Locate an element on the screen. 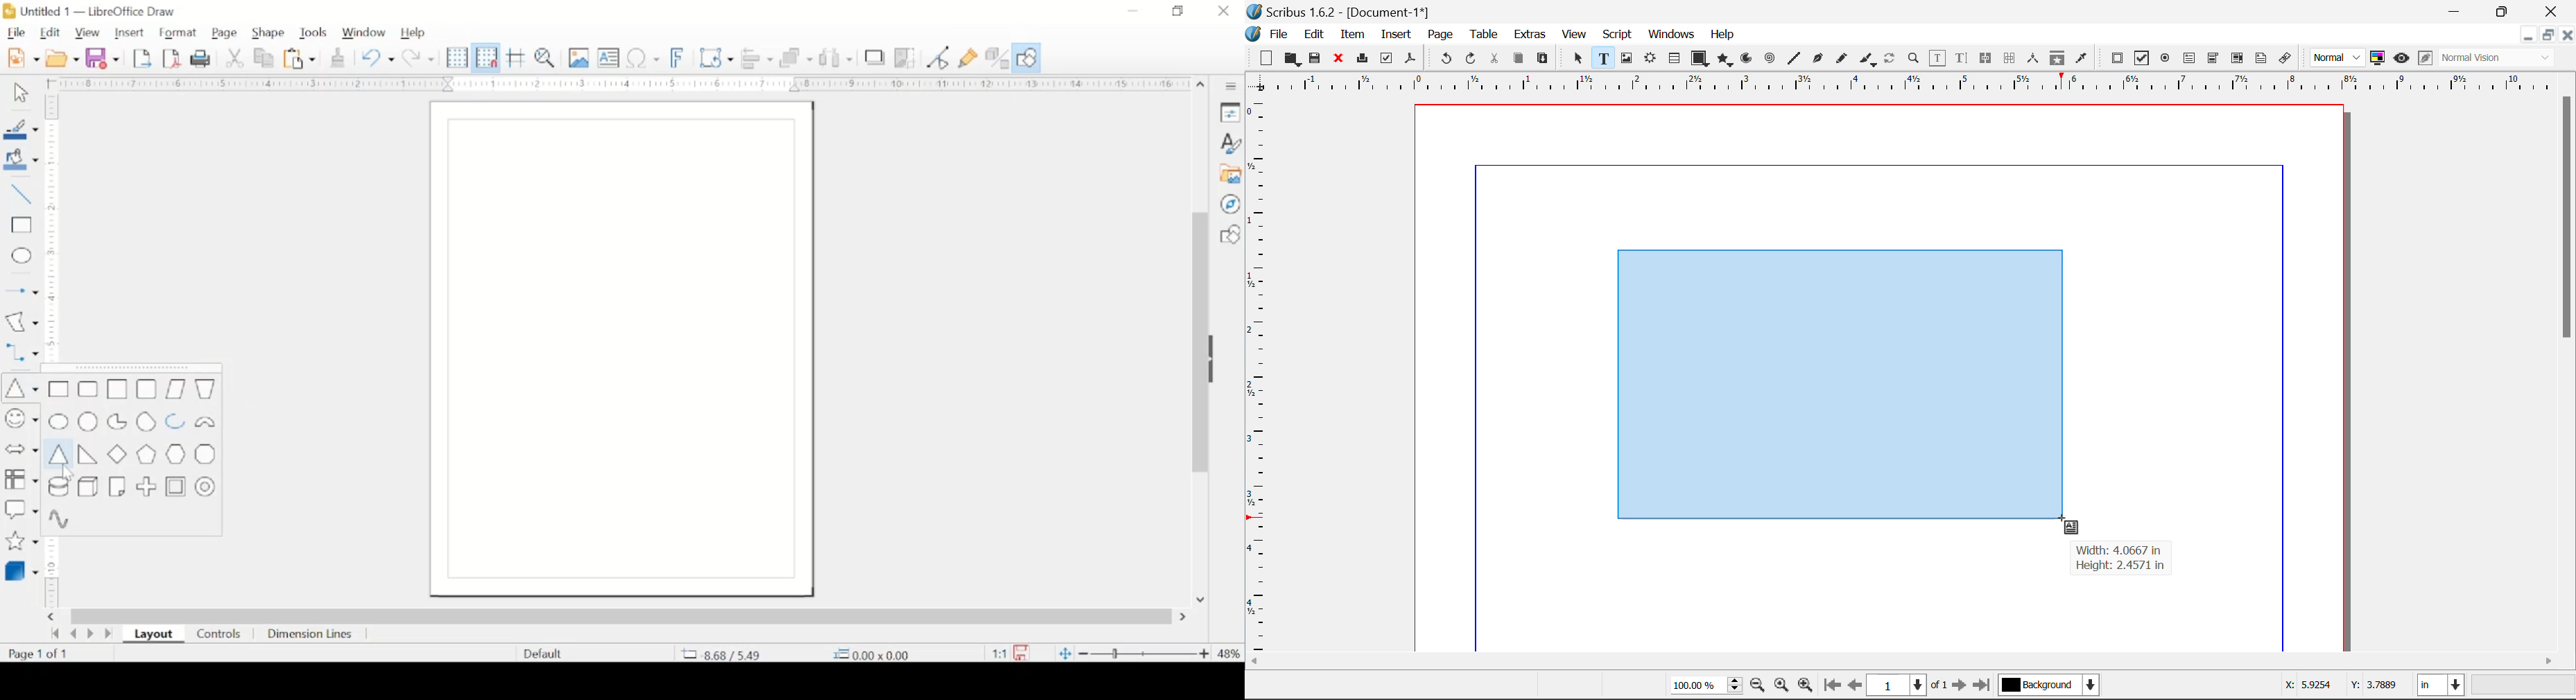 This screenshot has width=2576, height=700. Restore Down is located at coordinates (2527, 35).